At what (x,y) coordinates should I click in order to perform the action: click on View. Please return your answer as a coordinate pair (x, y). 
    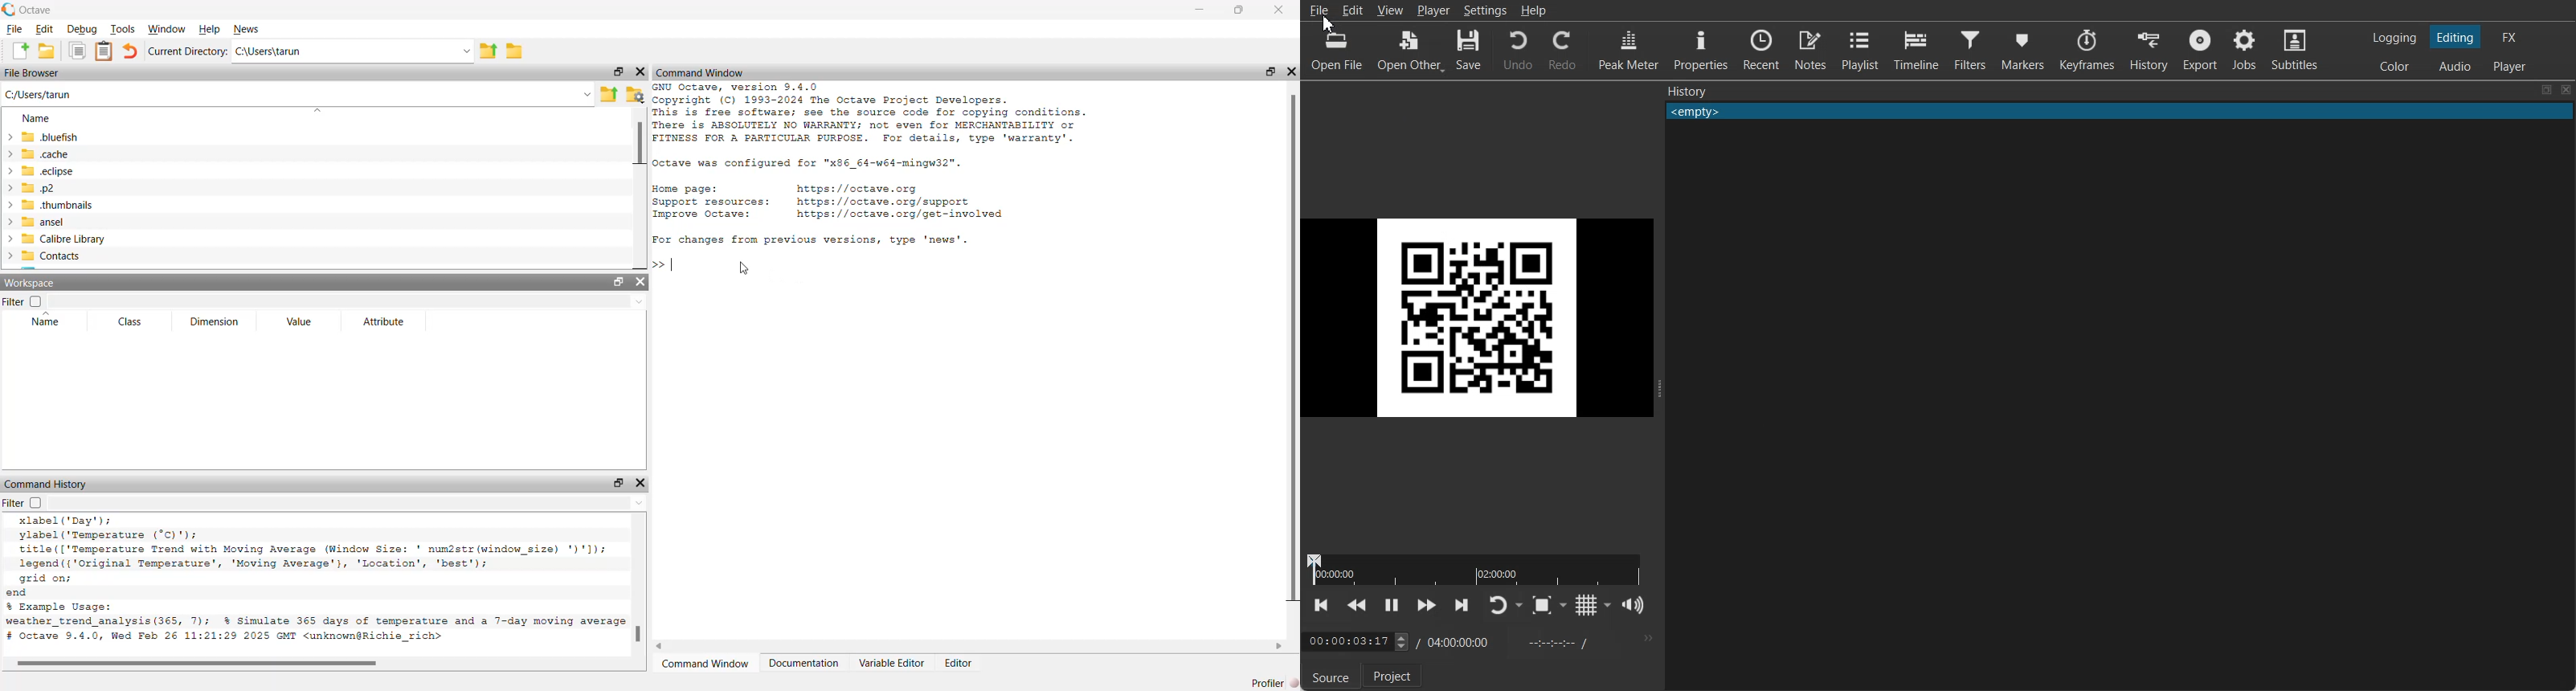
    Looking at the image, I should click on (1391, 10).